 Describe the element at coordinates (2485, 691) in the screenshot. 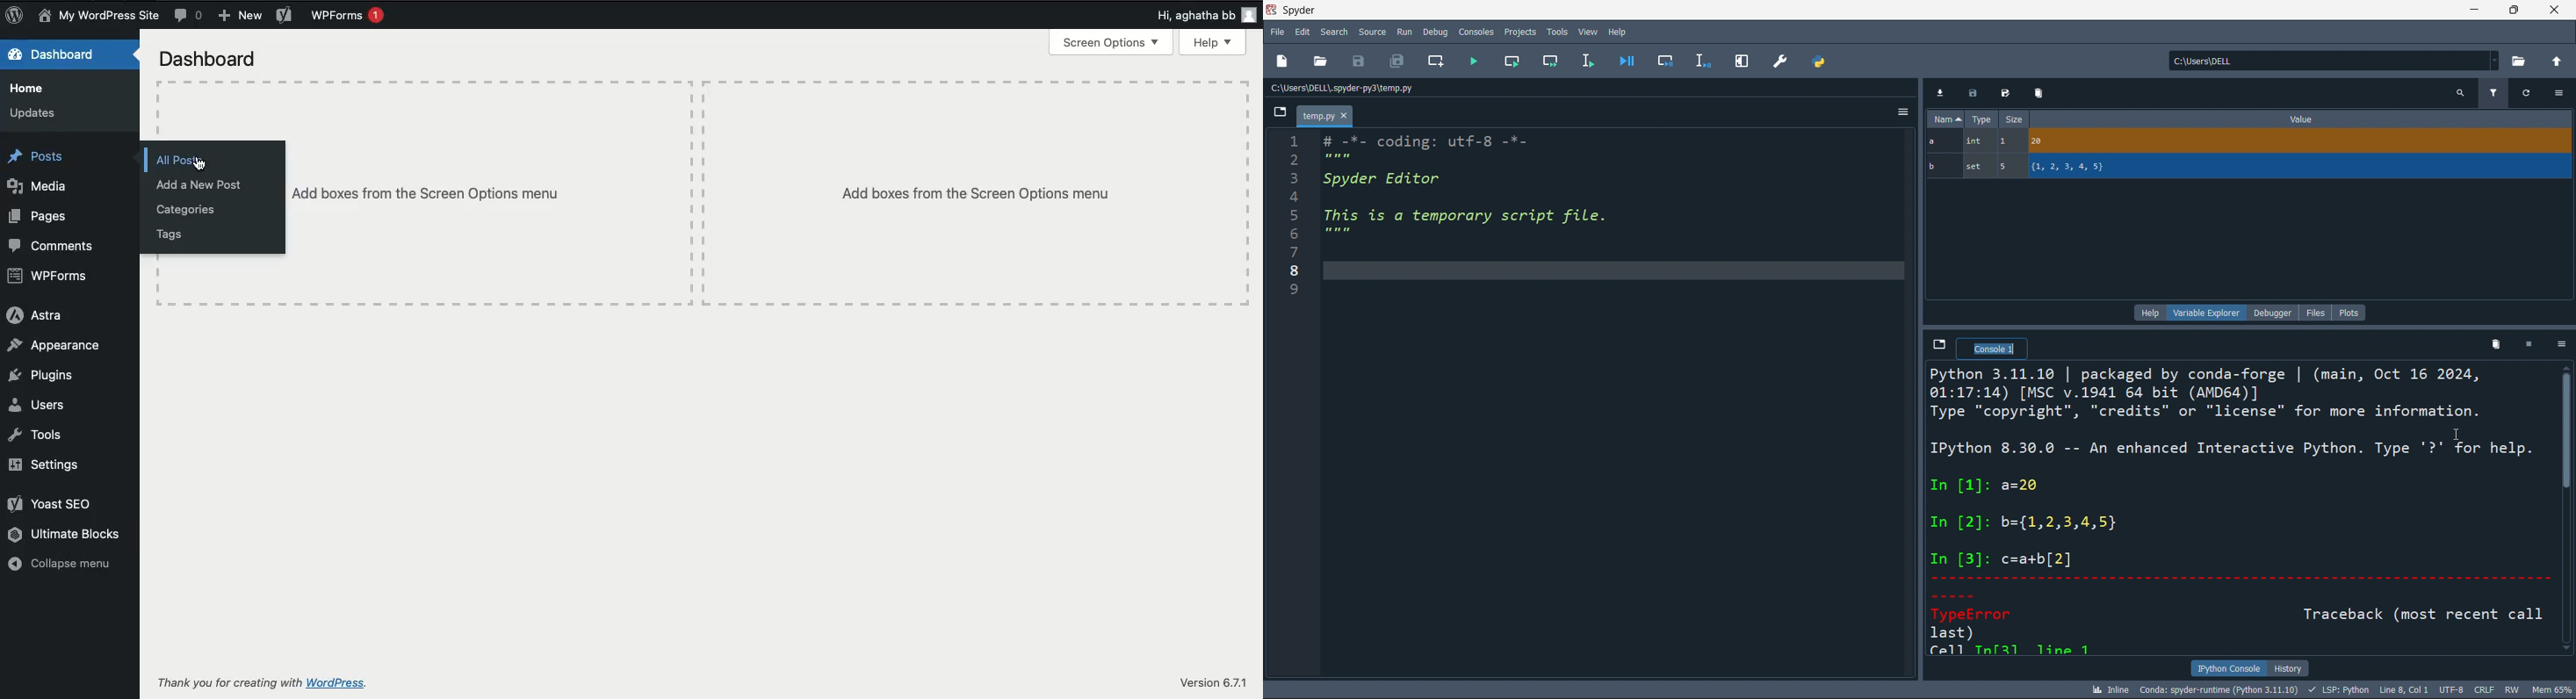

I see `CRLF` at that location.